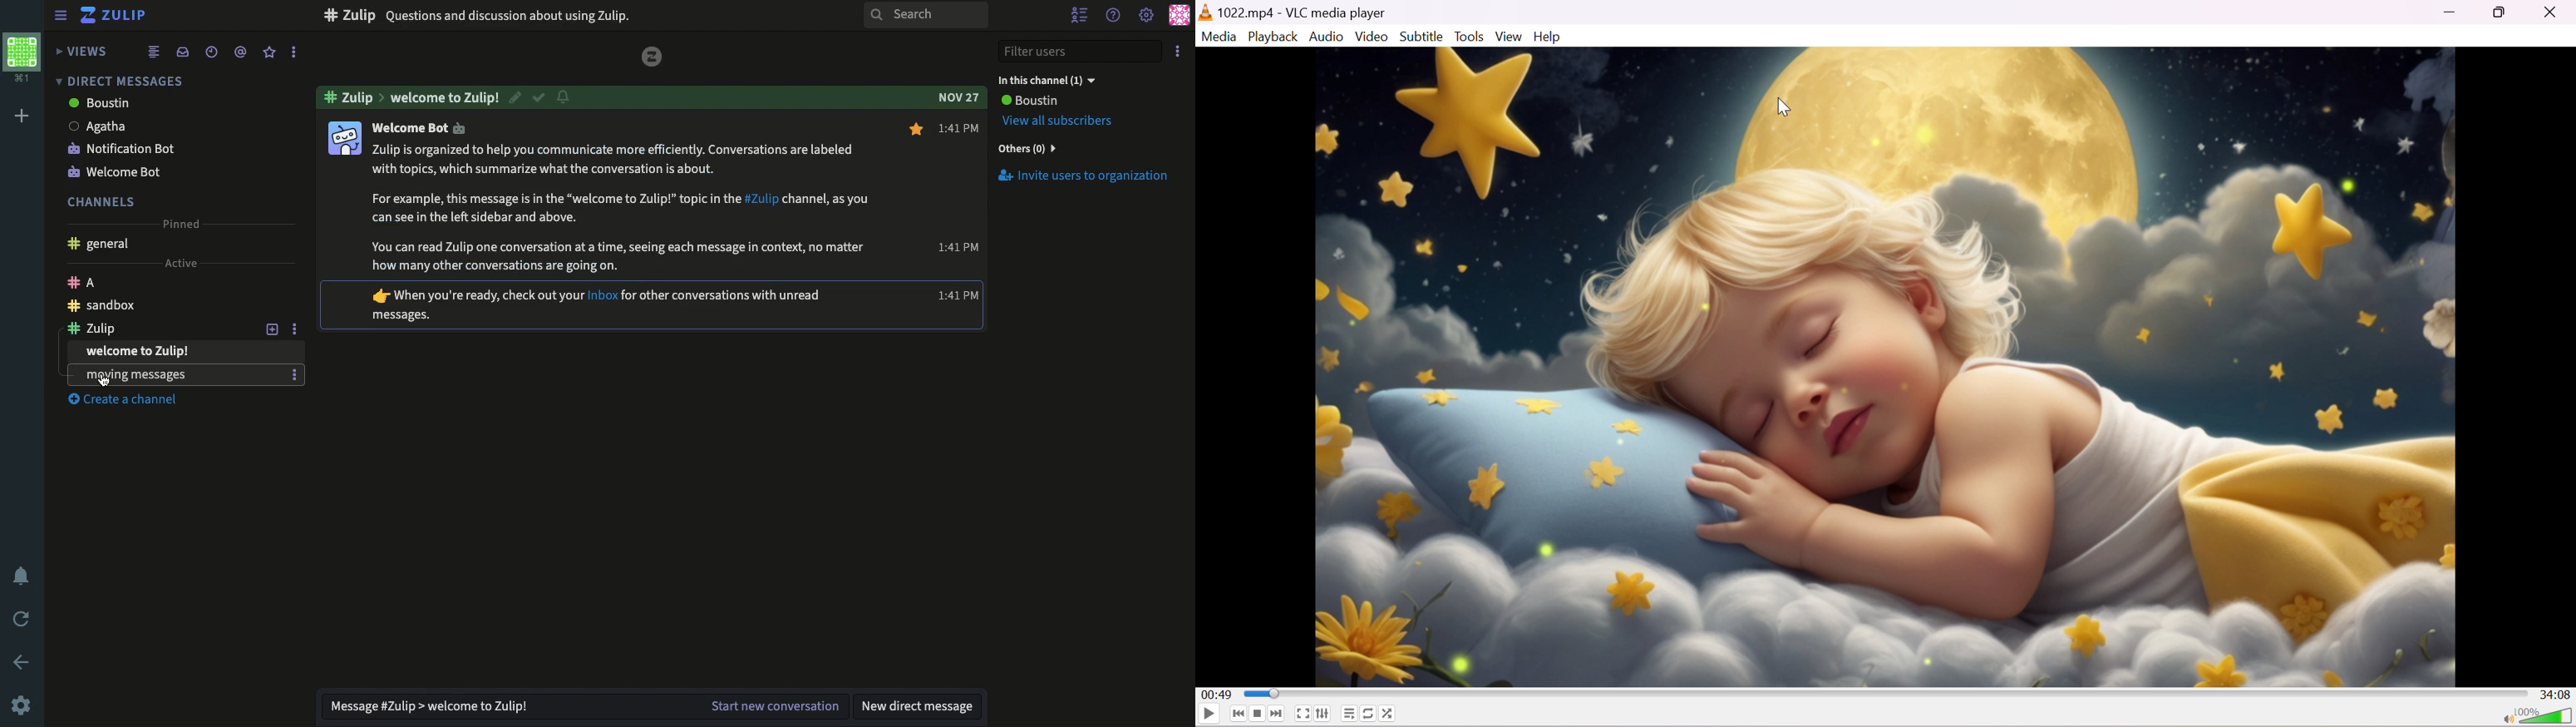 Image resolution: width=2576 pixels, height=728 pixels. What do you see at coordinates (603, 294) in the screenshot?
I see `inbox hyperlink` at bounding box center [603, 294].